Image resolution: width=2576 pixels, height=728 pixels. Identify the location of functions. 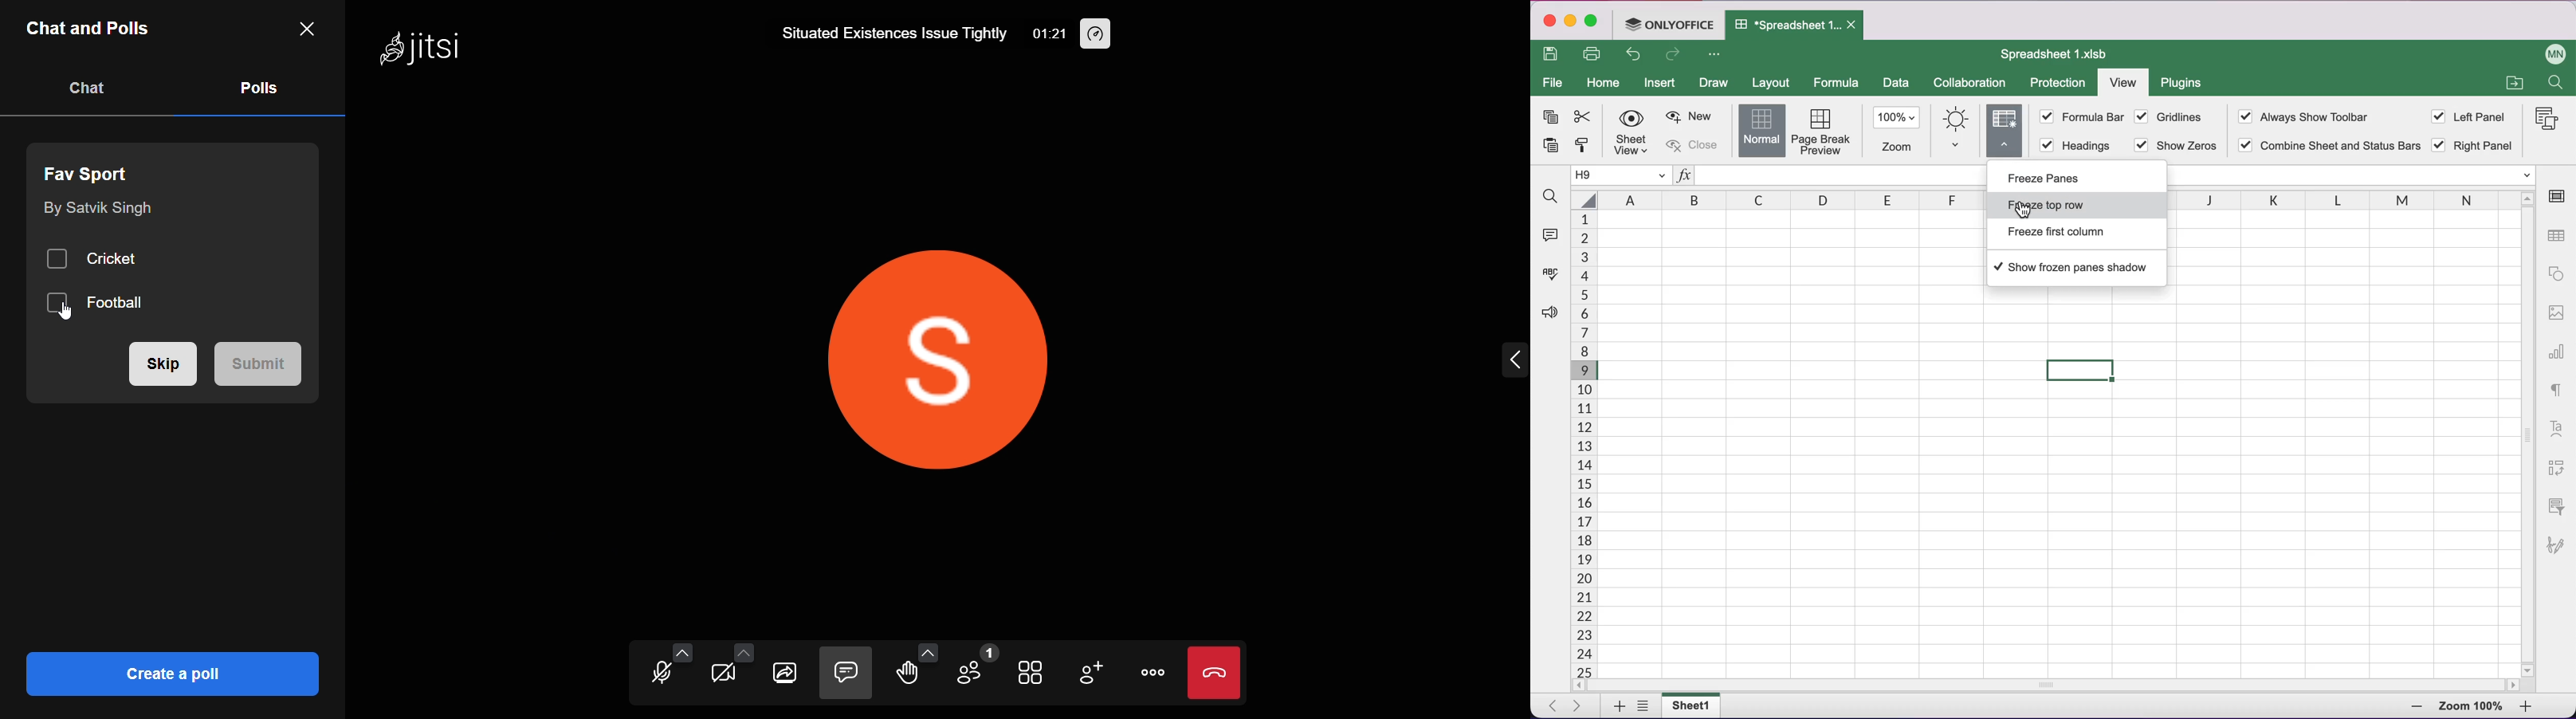
(1686, 175).